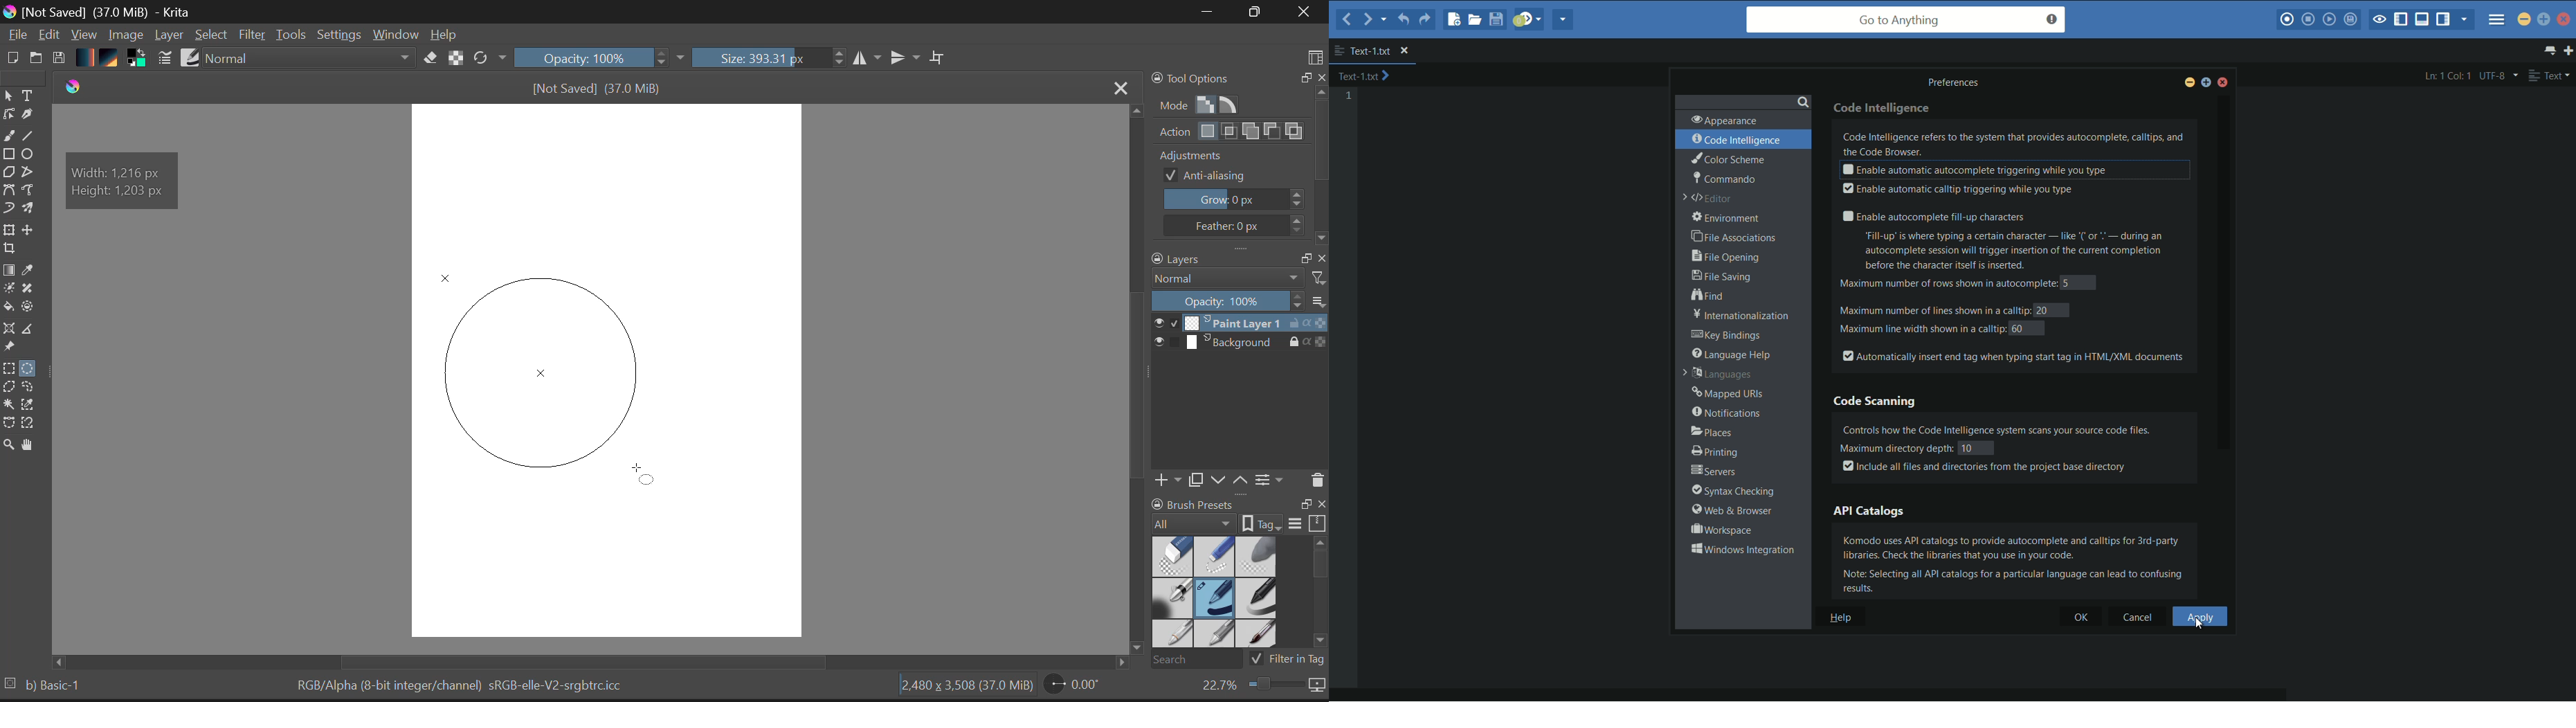 This screenshot has width=2576, height=728. Describe the element at coordinates (8, 252) in the screenshot. I see `Crop` at that location.